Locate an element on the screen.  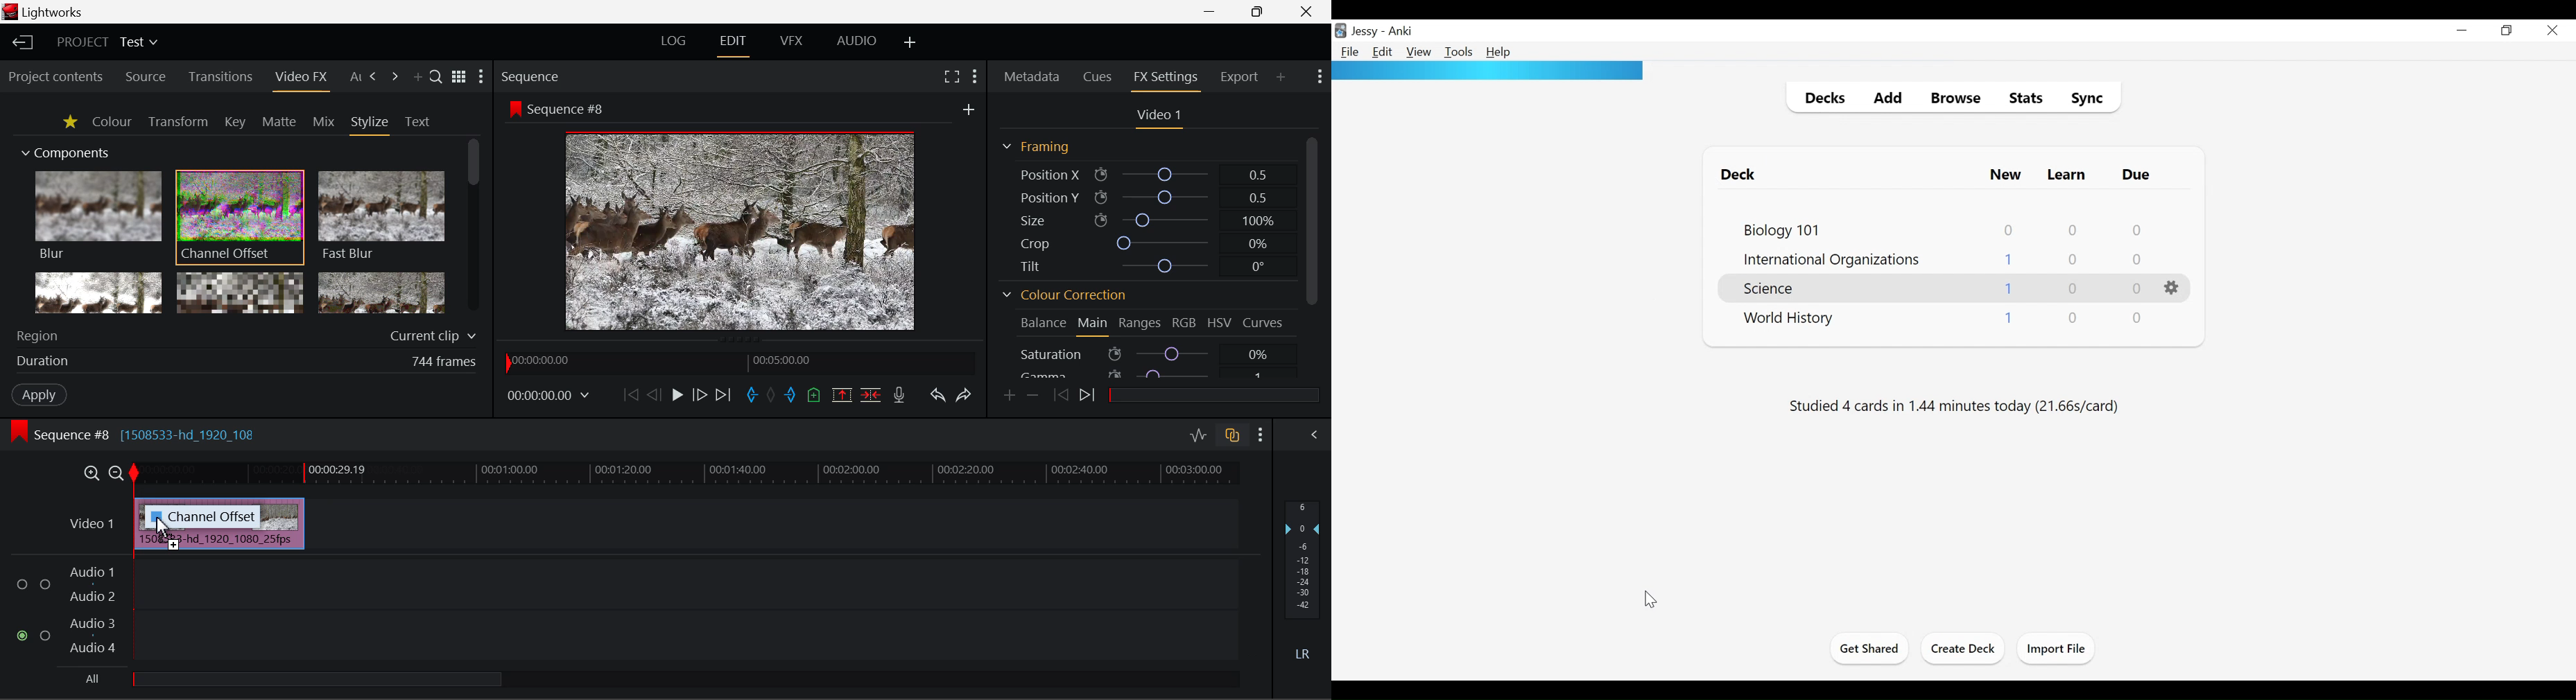
Ranges is located at coordinates (1140, 323).